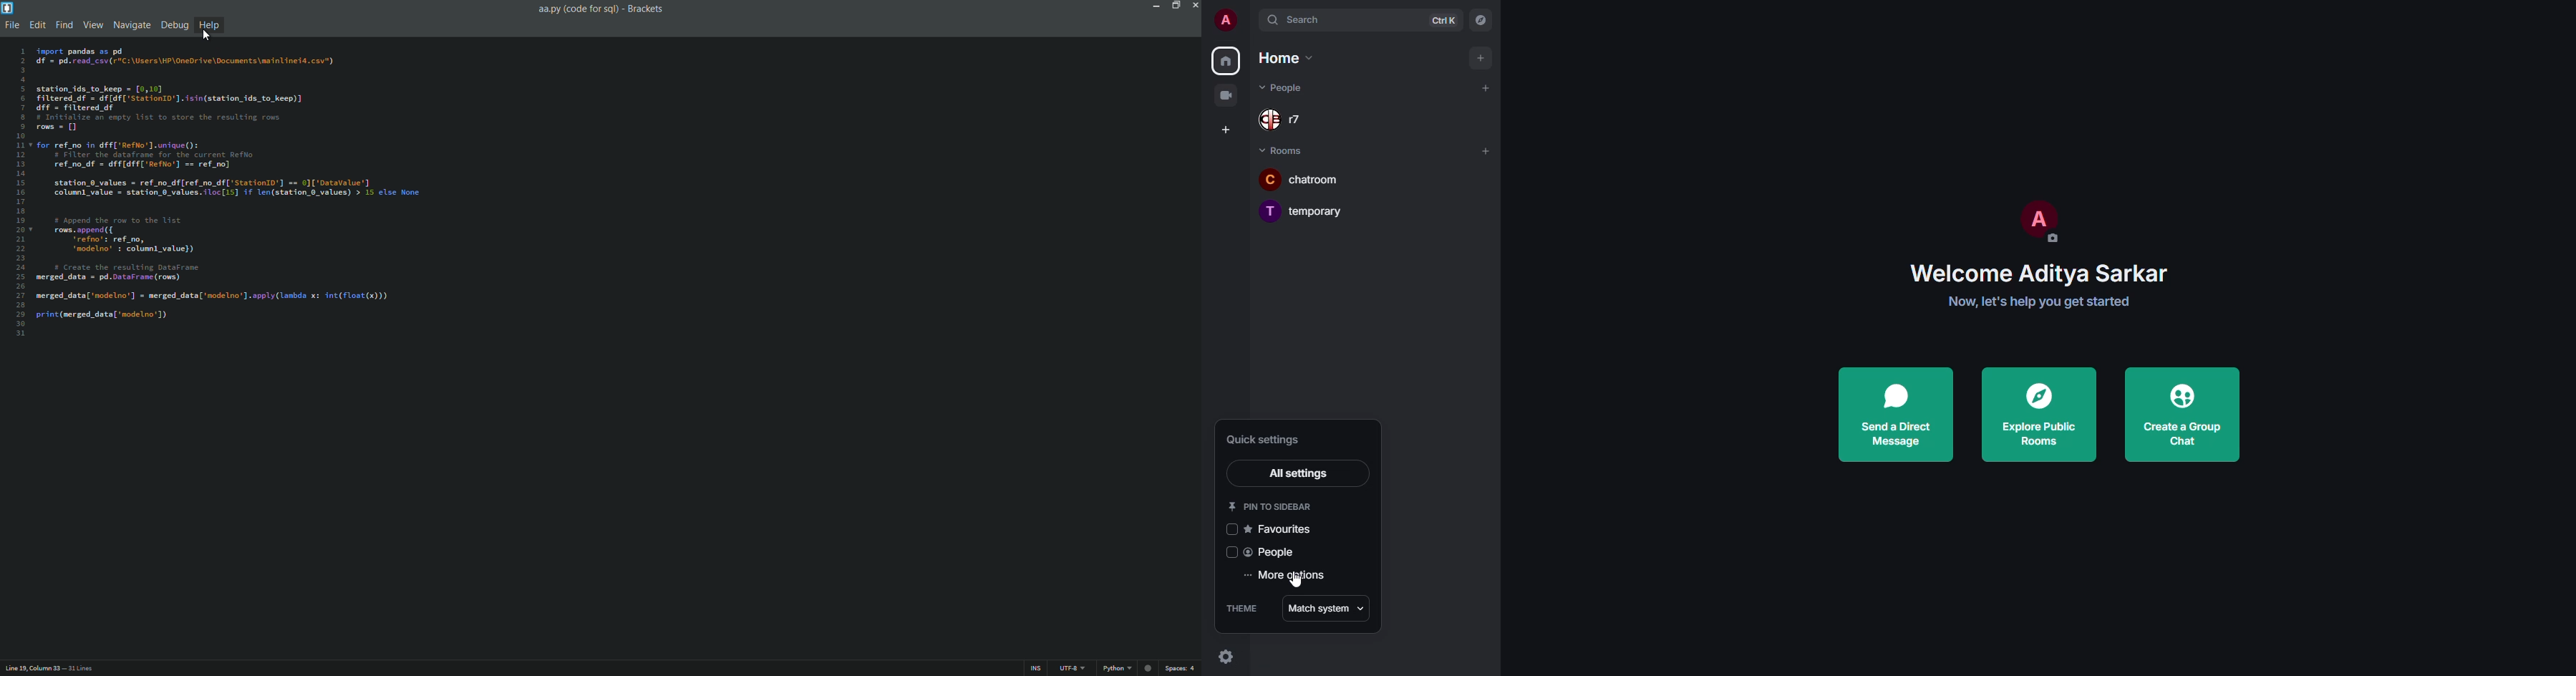 The width and height of the screenshot is (2576, 700). What do you see at coordinates (1327, 607) in the screenshot?
I see `match system` at bounding box center [1327, 607].